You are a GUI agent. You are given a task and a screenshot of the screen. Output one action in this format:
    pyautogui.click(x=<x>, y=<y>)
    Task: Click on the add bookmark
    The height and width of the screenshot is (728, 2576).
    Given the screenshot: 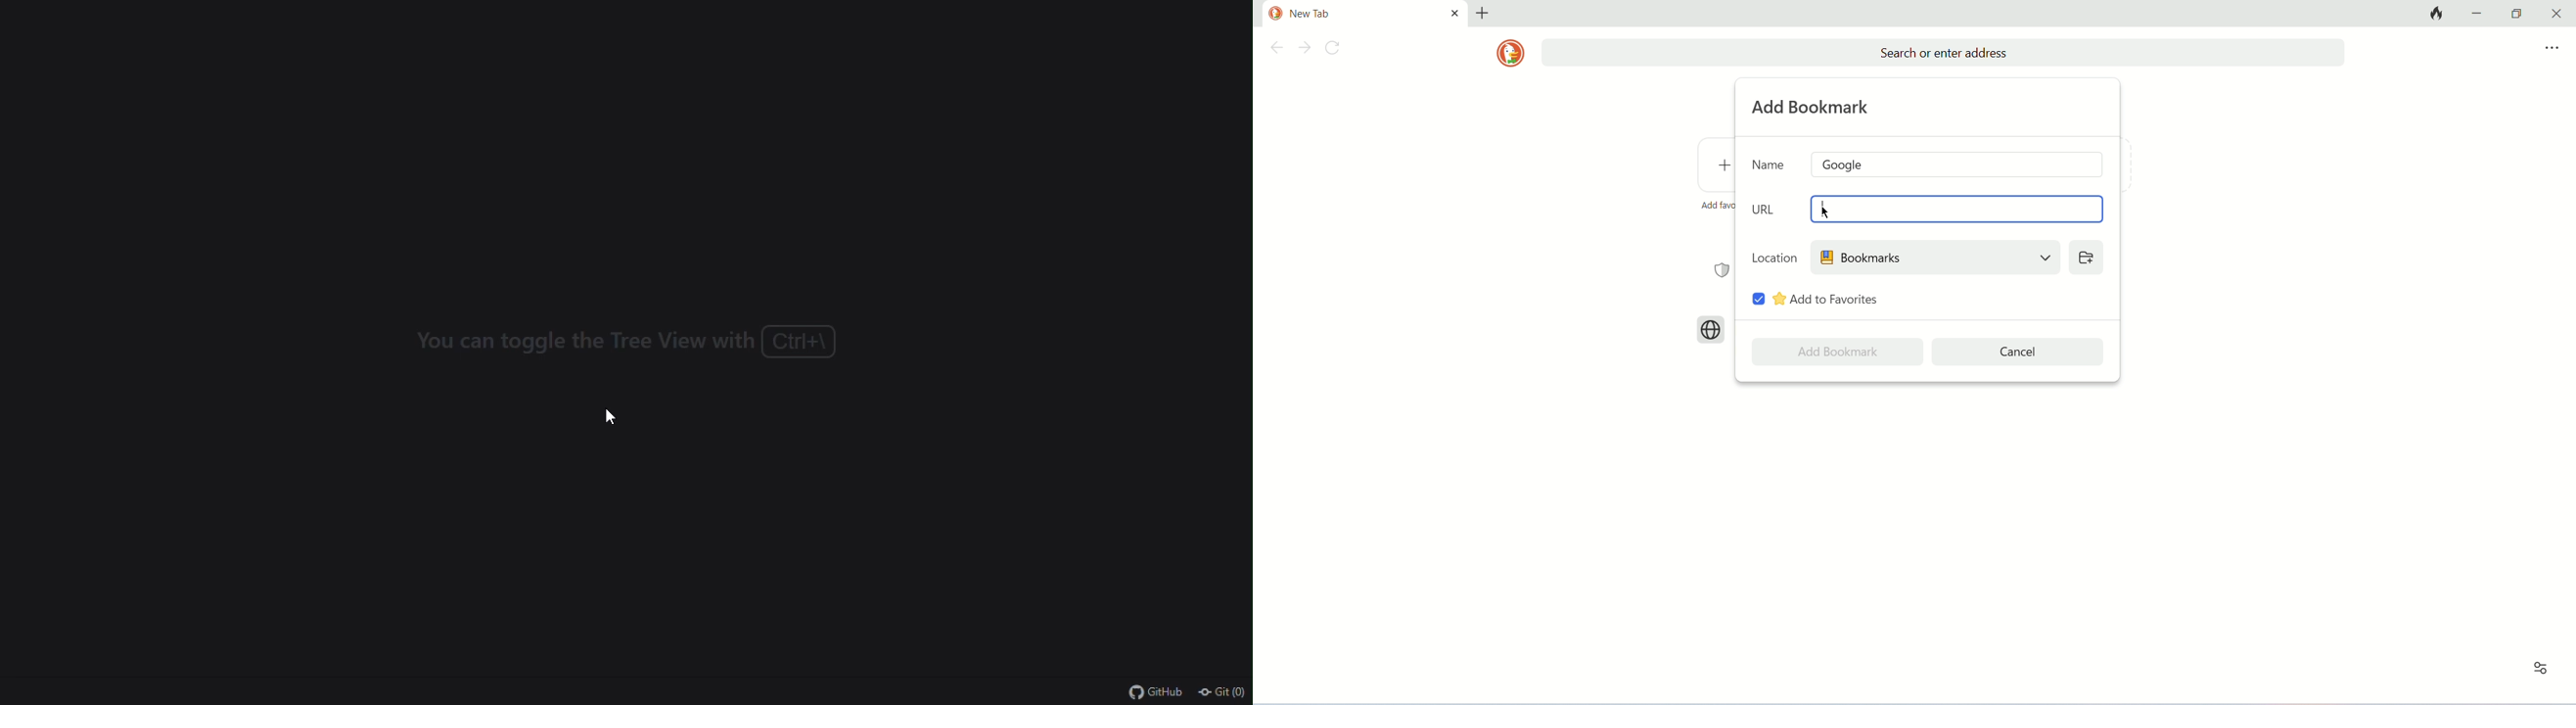 What is the action you would take?
    pyautogui.click(x=1813, y=107)
    